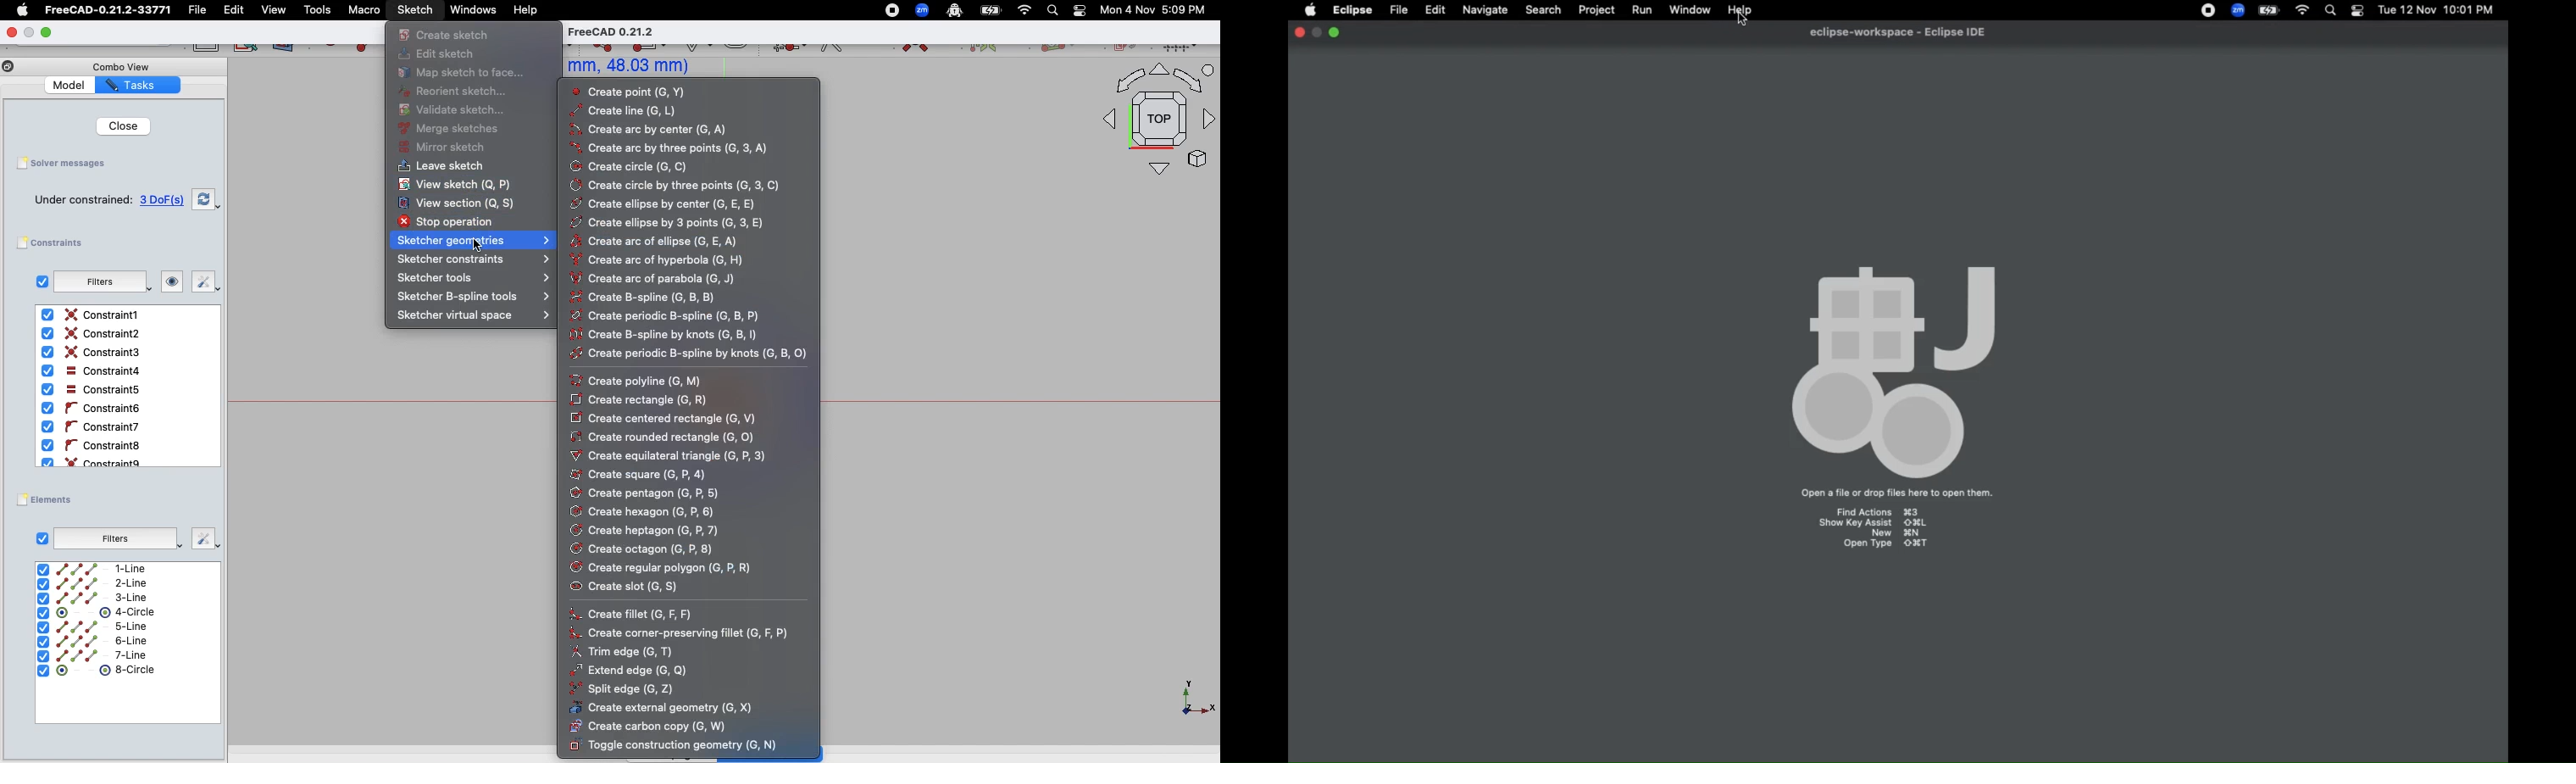  What do you see at coordinates (632, 110) in the screenshot?
I see `Create line(G, L)` at bounding box center [632, 110].